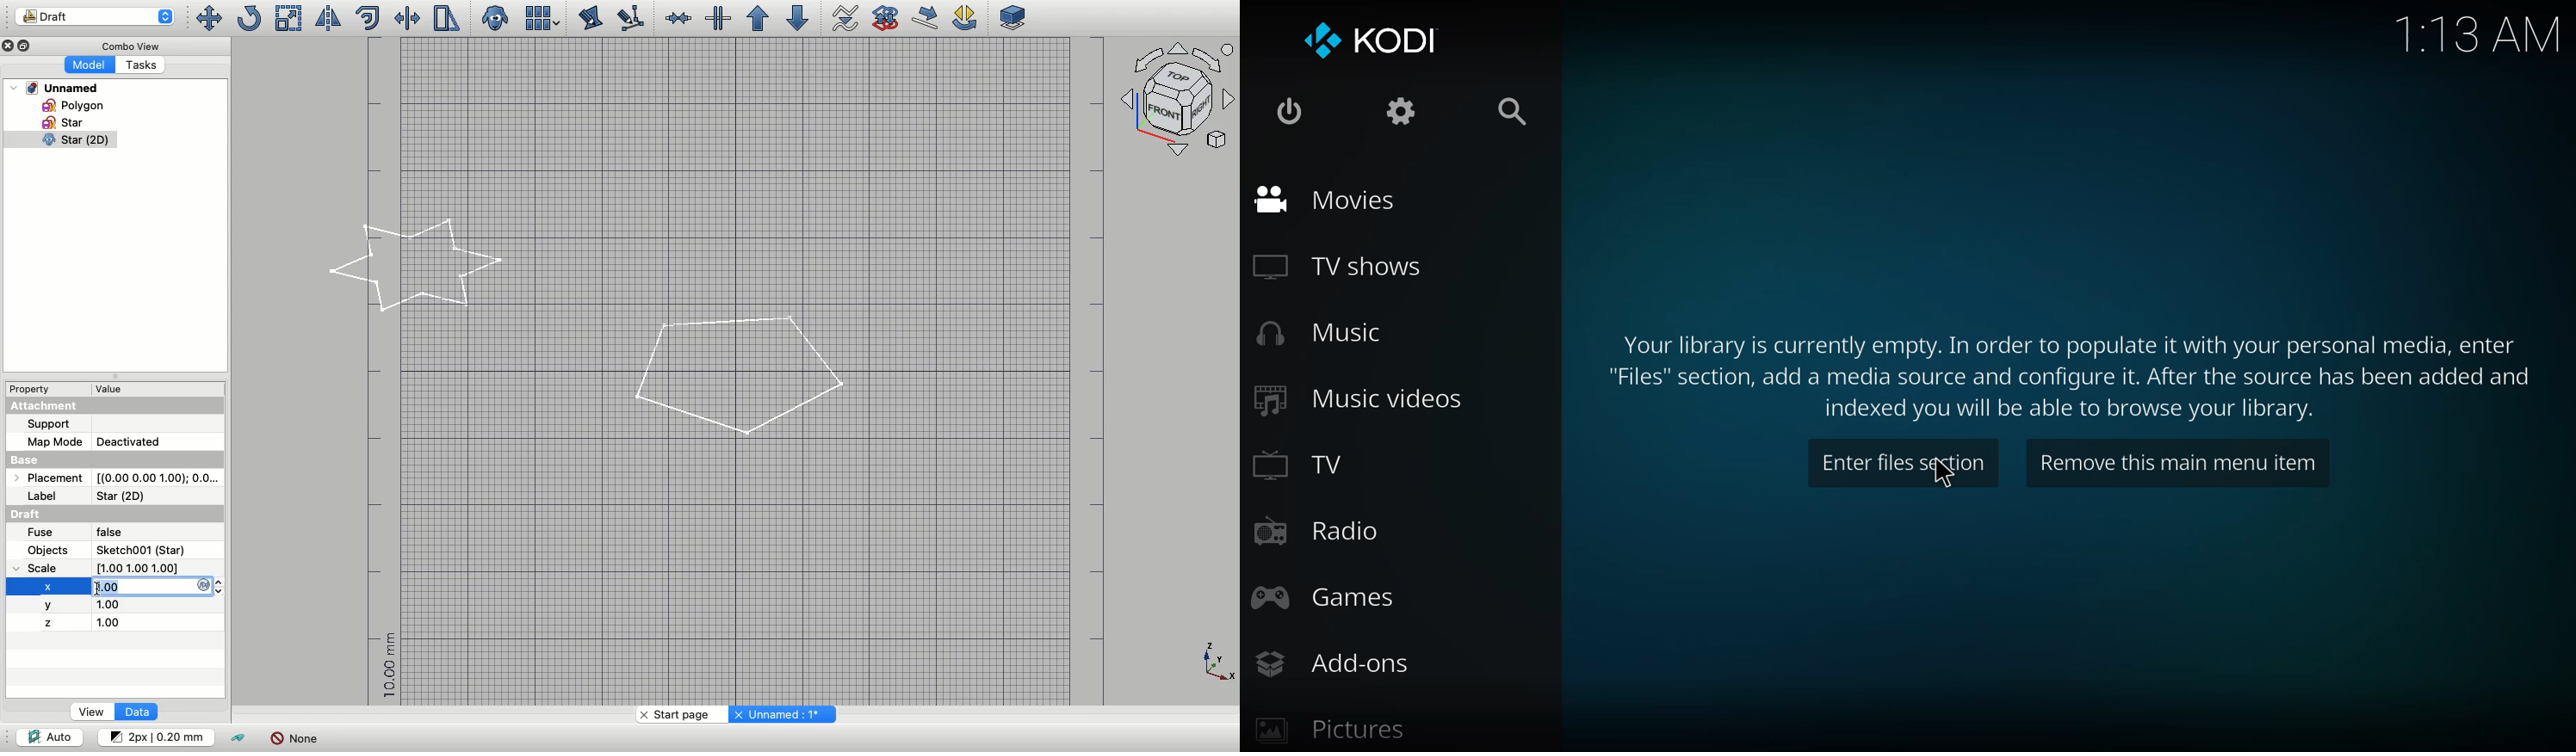 This screenshot has width=2576, height=756. Describe the element at coordinates (1389, 112) in the screenshot. I see `settings` at that location.